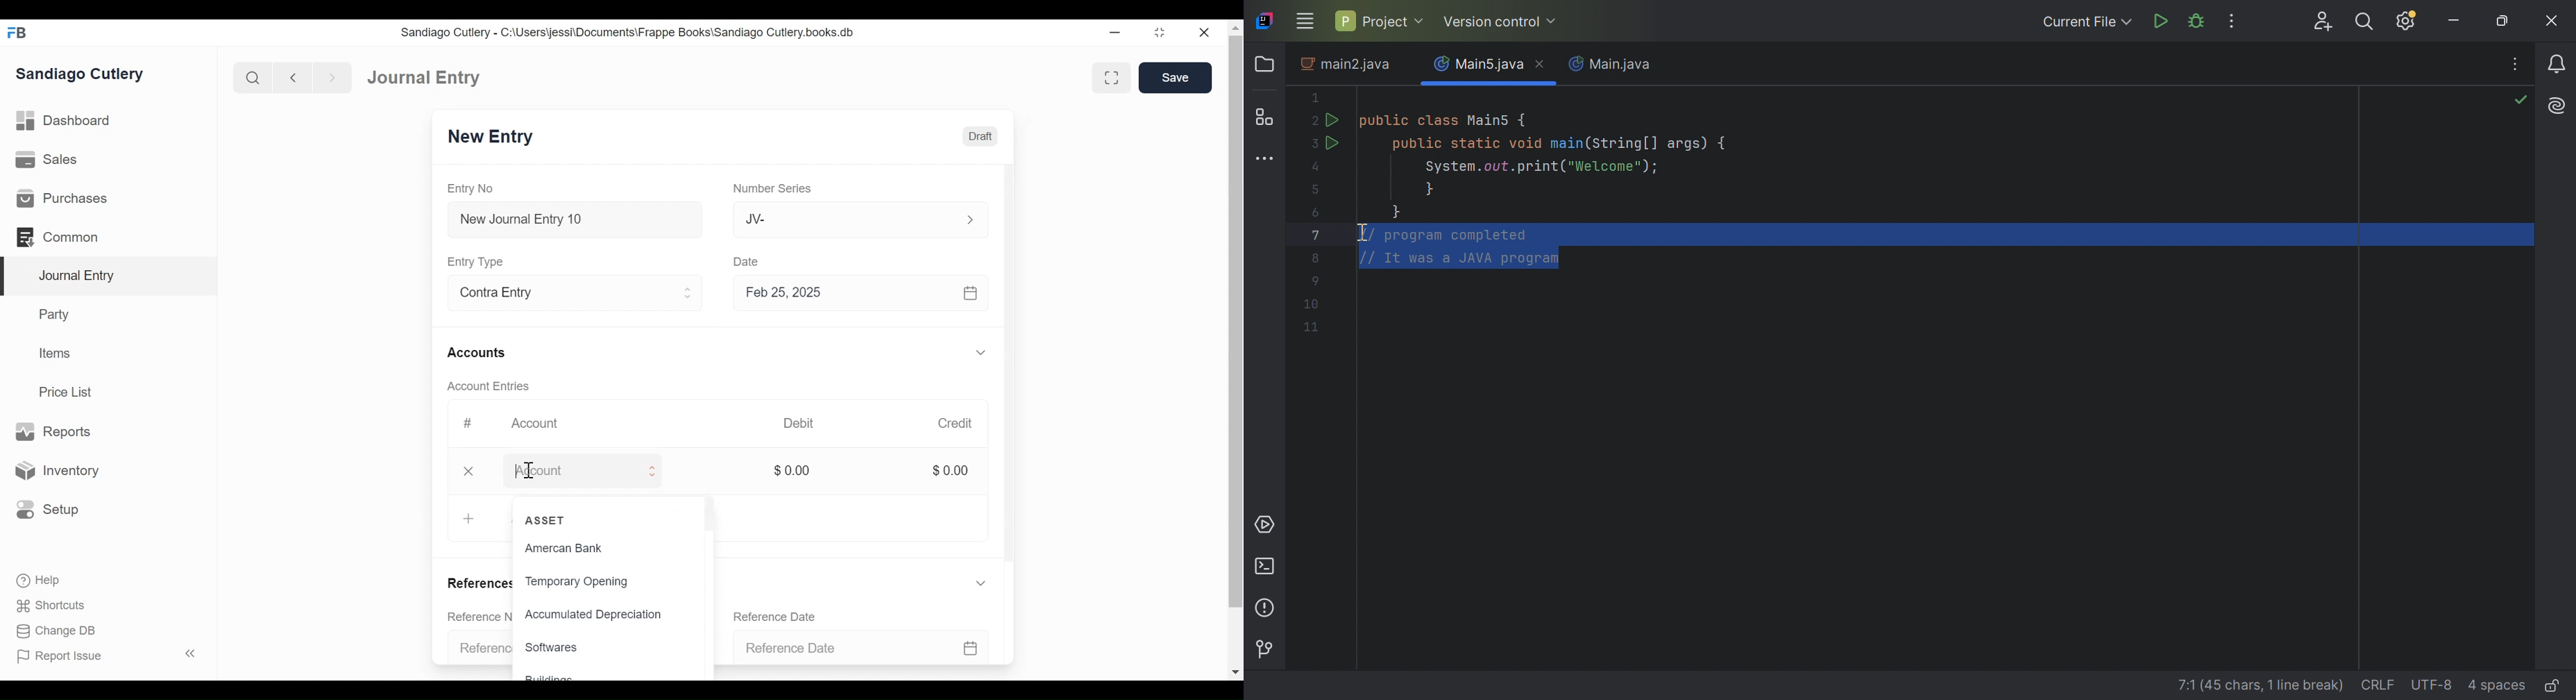 This screenshot has width=2576, height=700. Describe the element at coordinates (661, 472) in the screenshot. I see `Expand` at that location.